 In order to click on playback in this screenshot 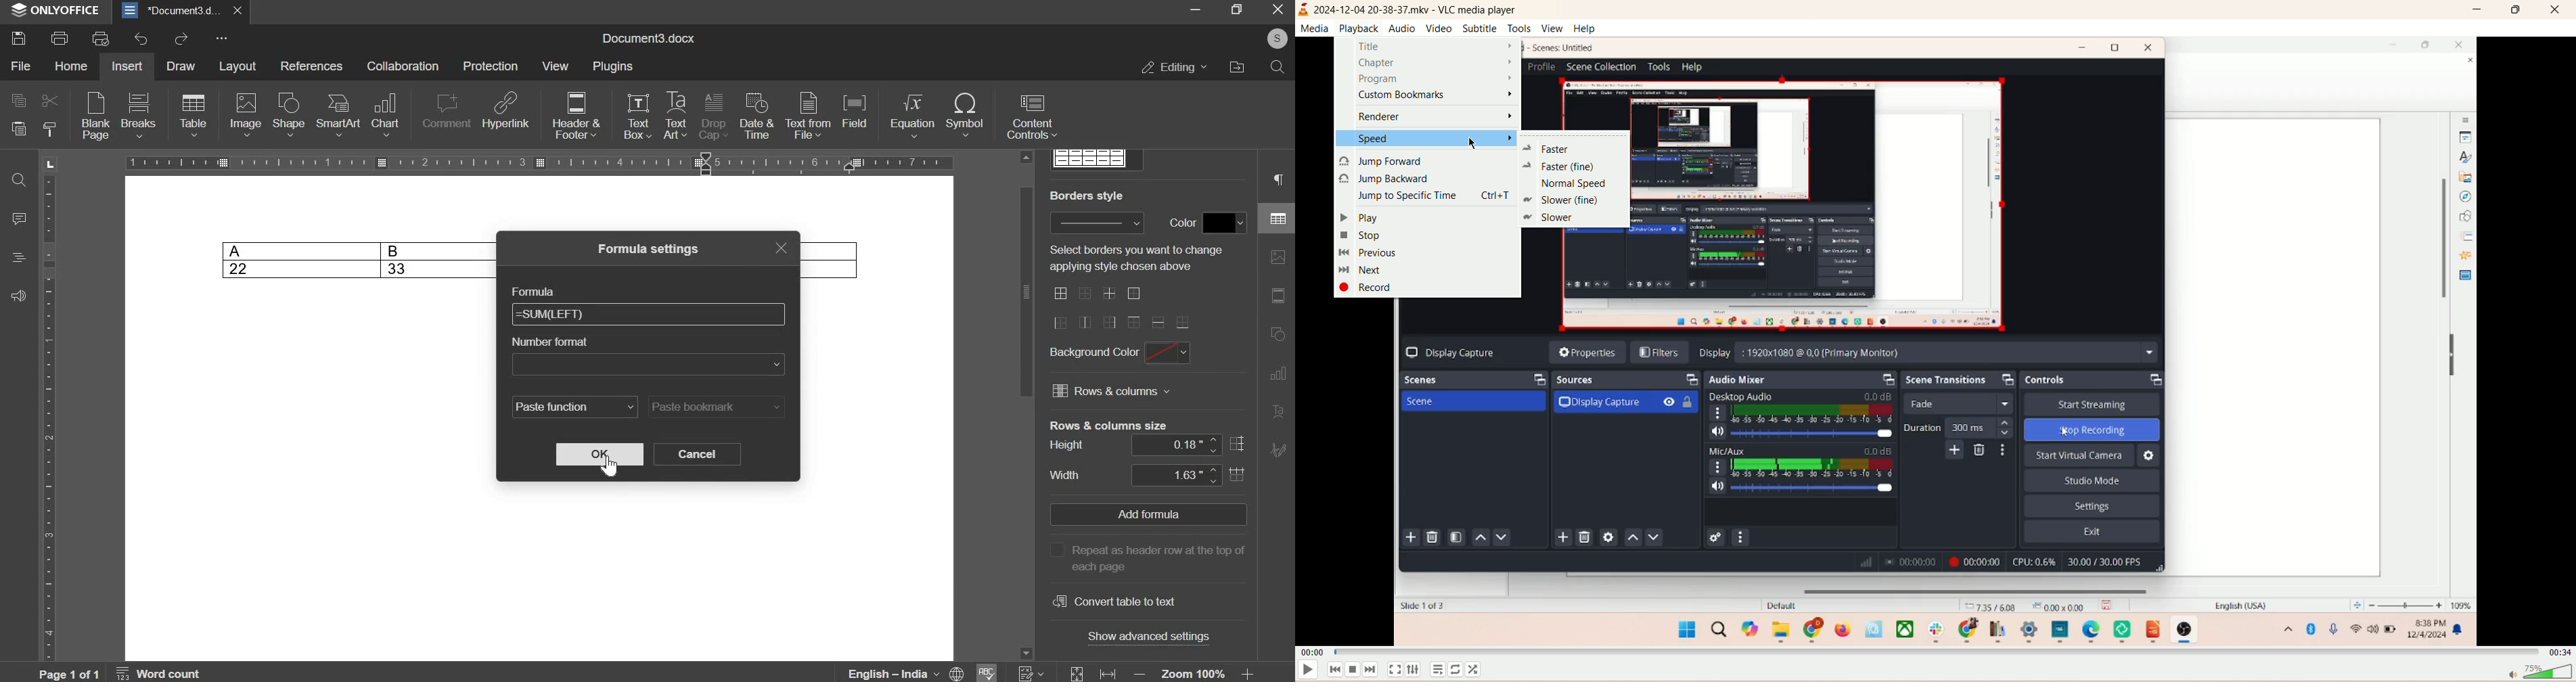, I will do `click(1357, 29)`.